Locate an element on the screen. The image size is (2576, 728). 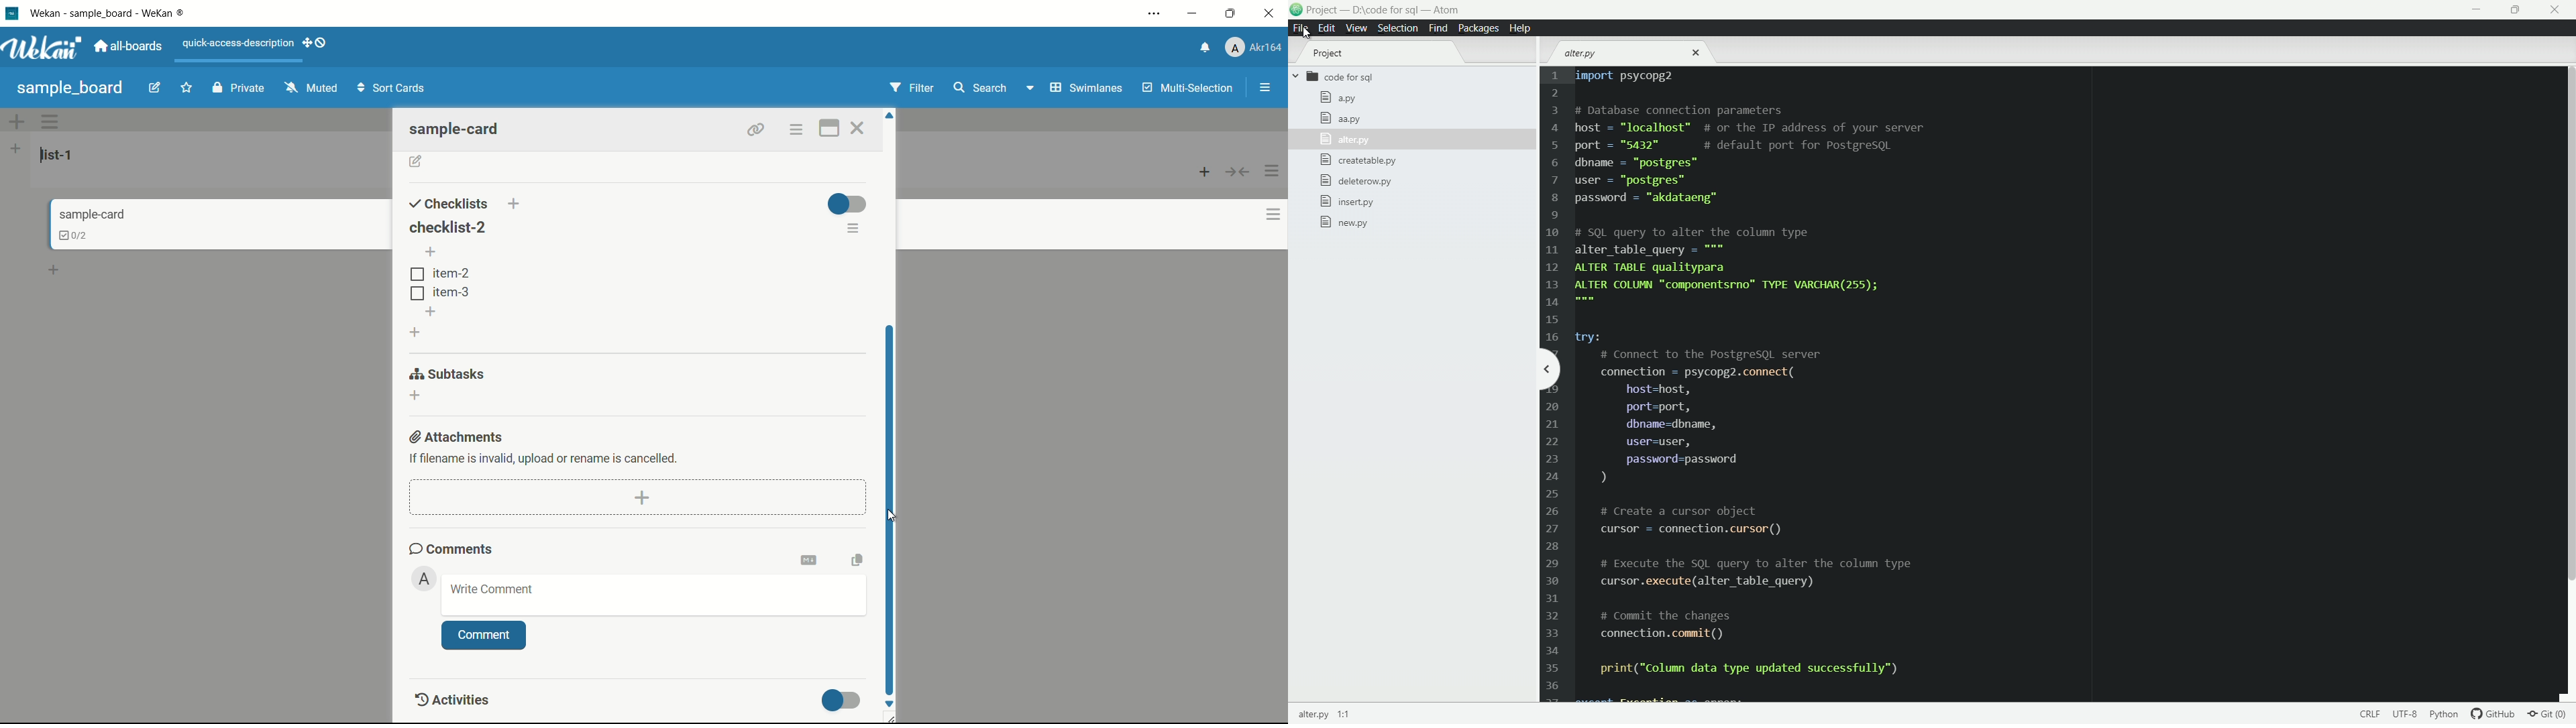
checklist-2 is located at coordinates (446, 227).